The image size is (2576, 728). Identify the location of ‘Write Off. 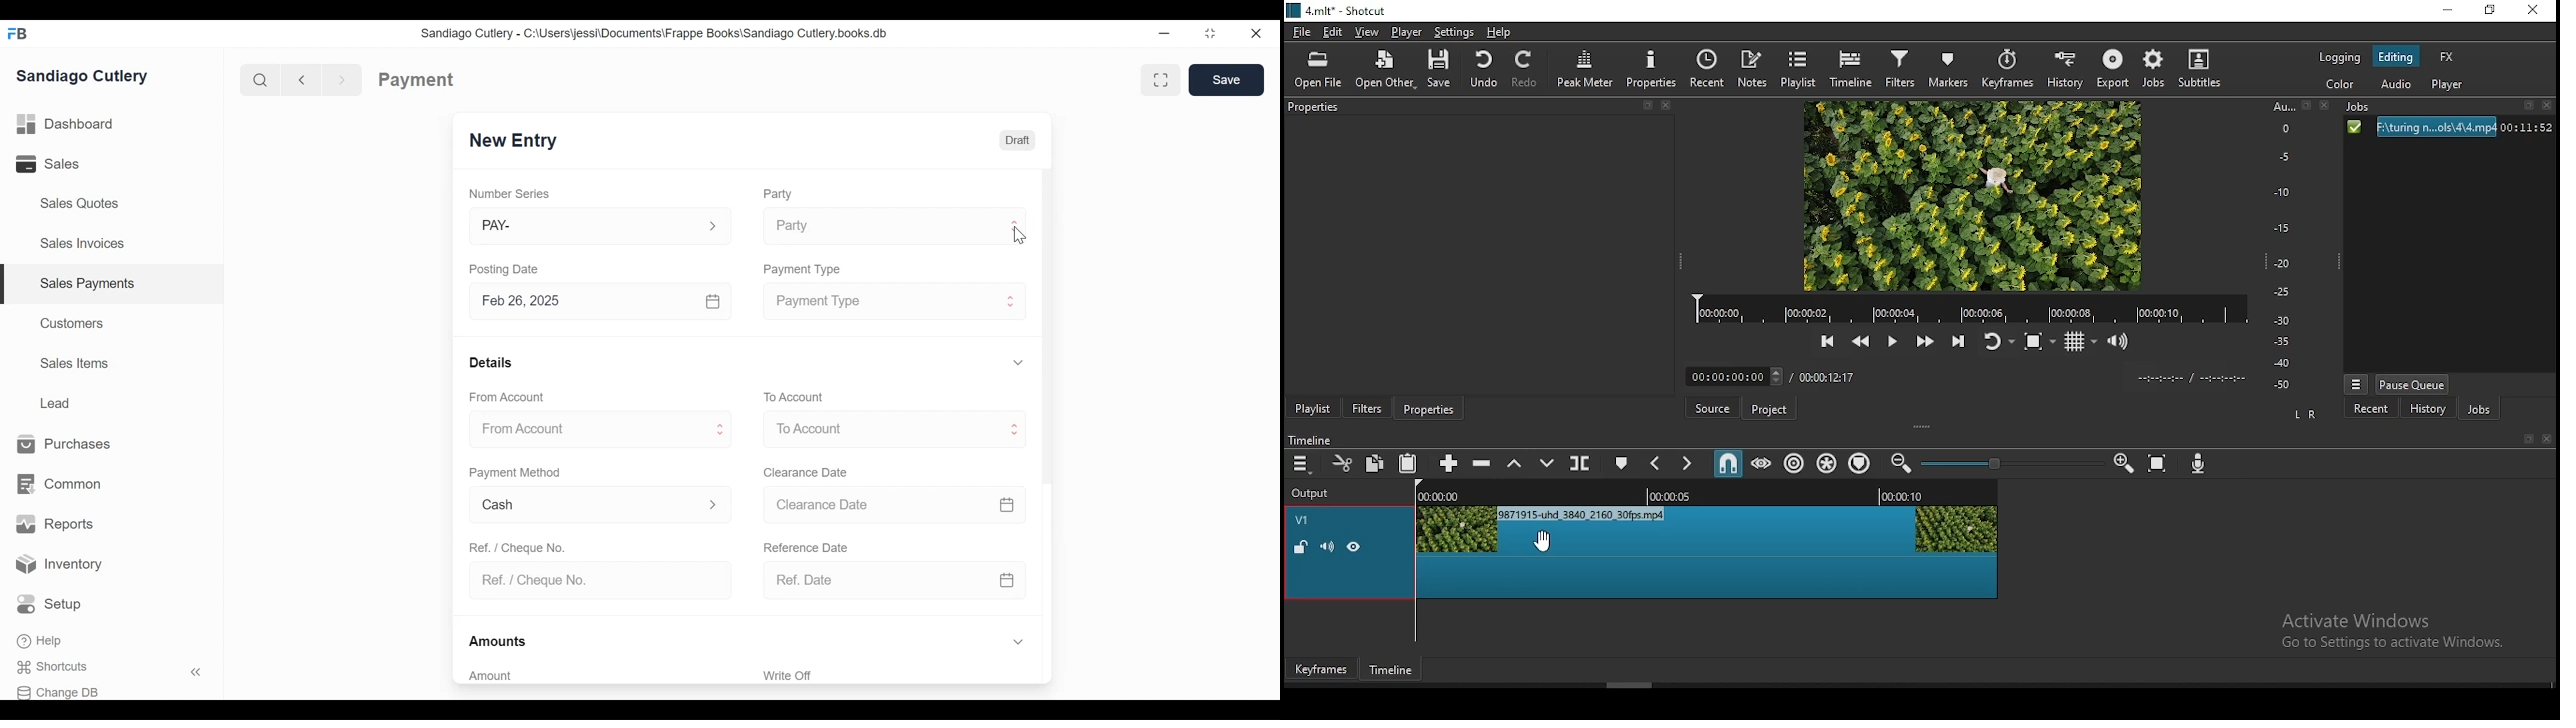
(896, 675).